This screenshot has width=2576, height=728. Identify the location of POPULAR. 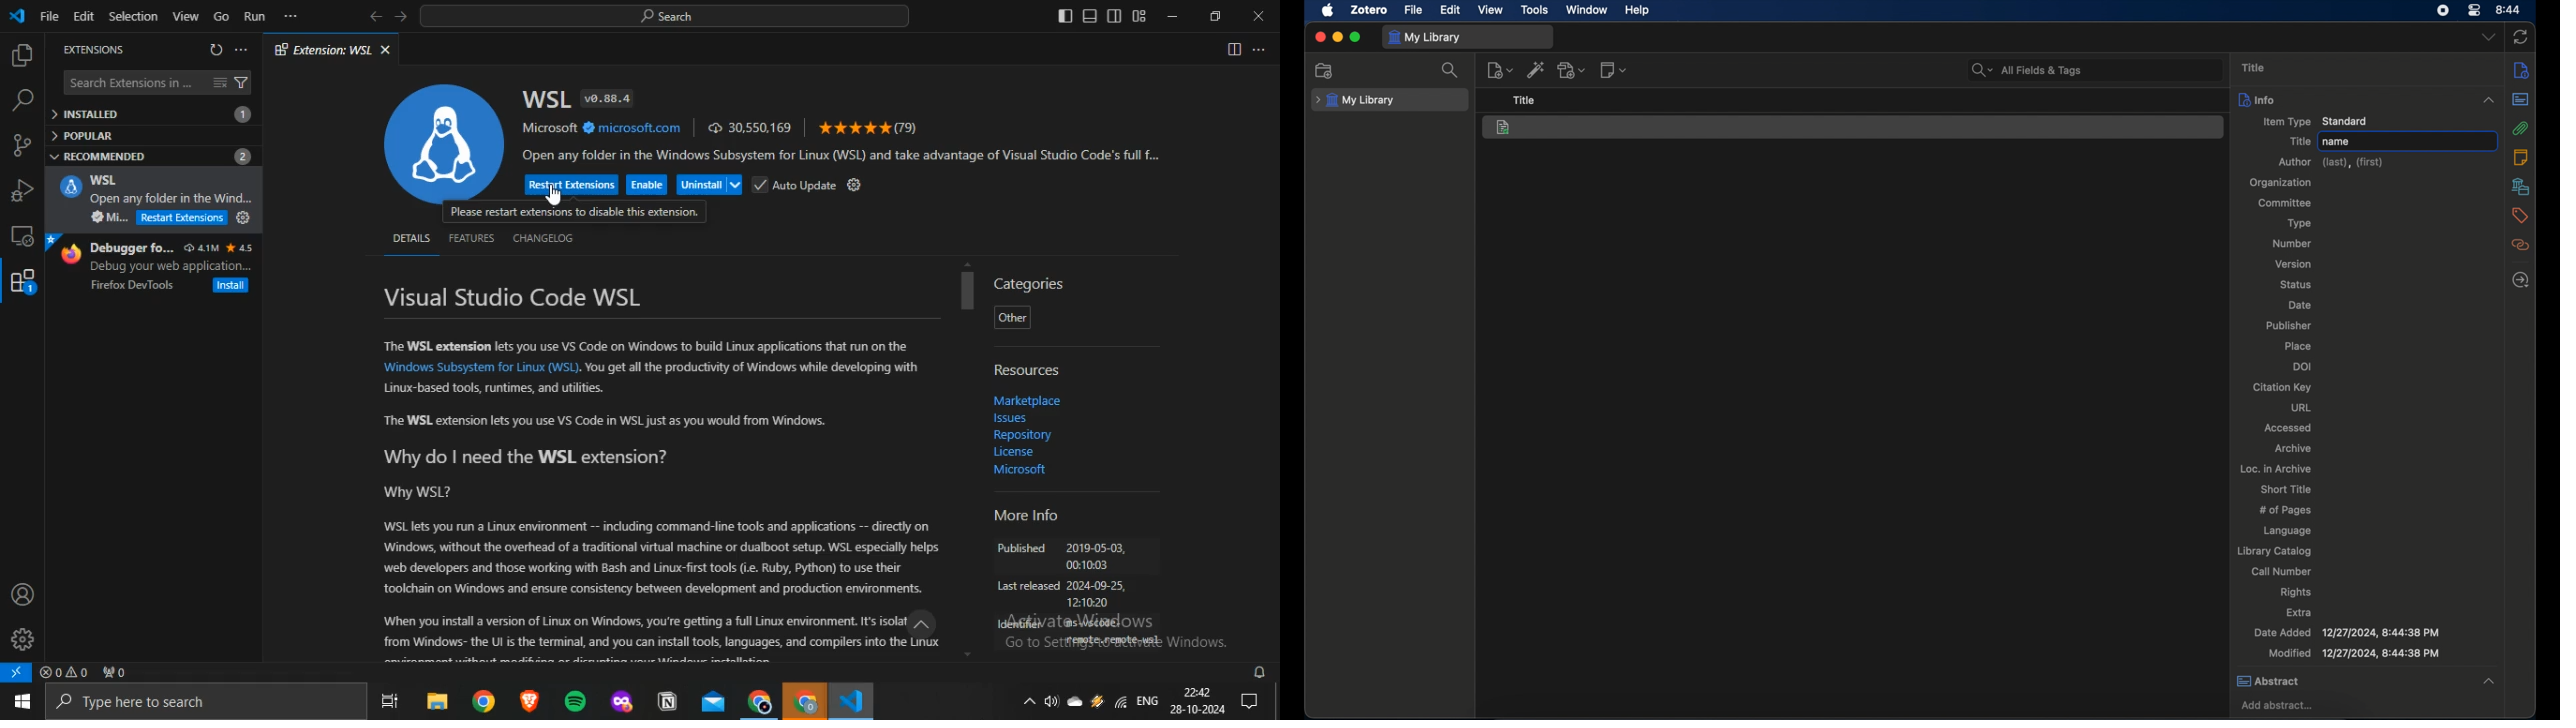
(88, 135).